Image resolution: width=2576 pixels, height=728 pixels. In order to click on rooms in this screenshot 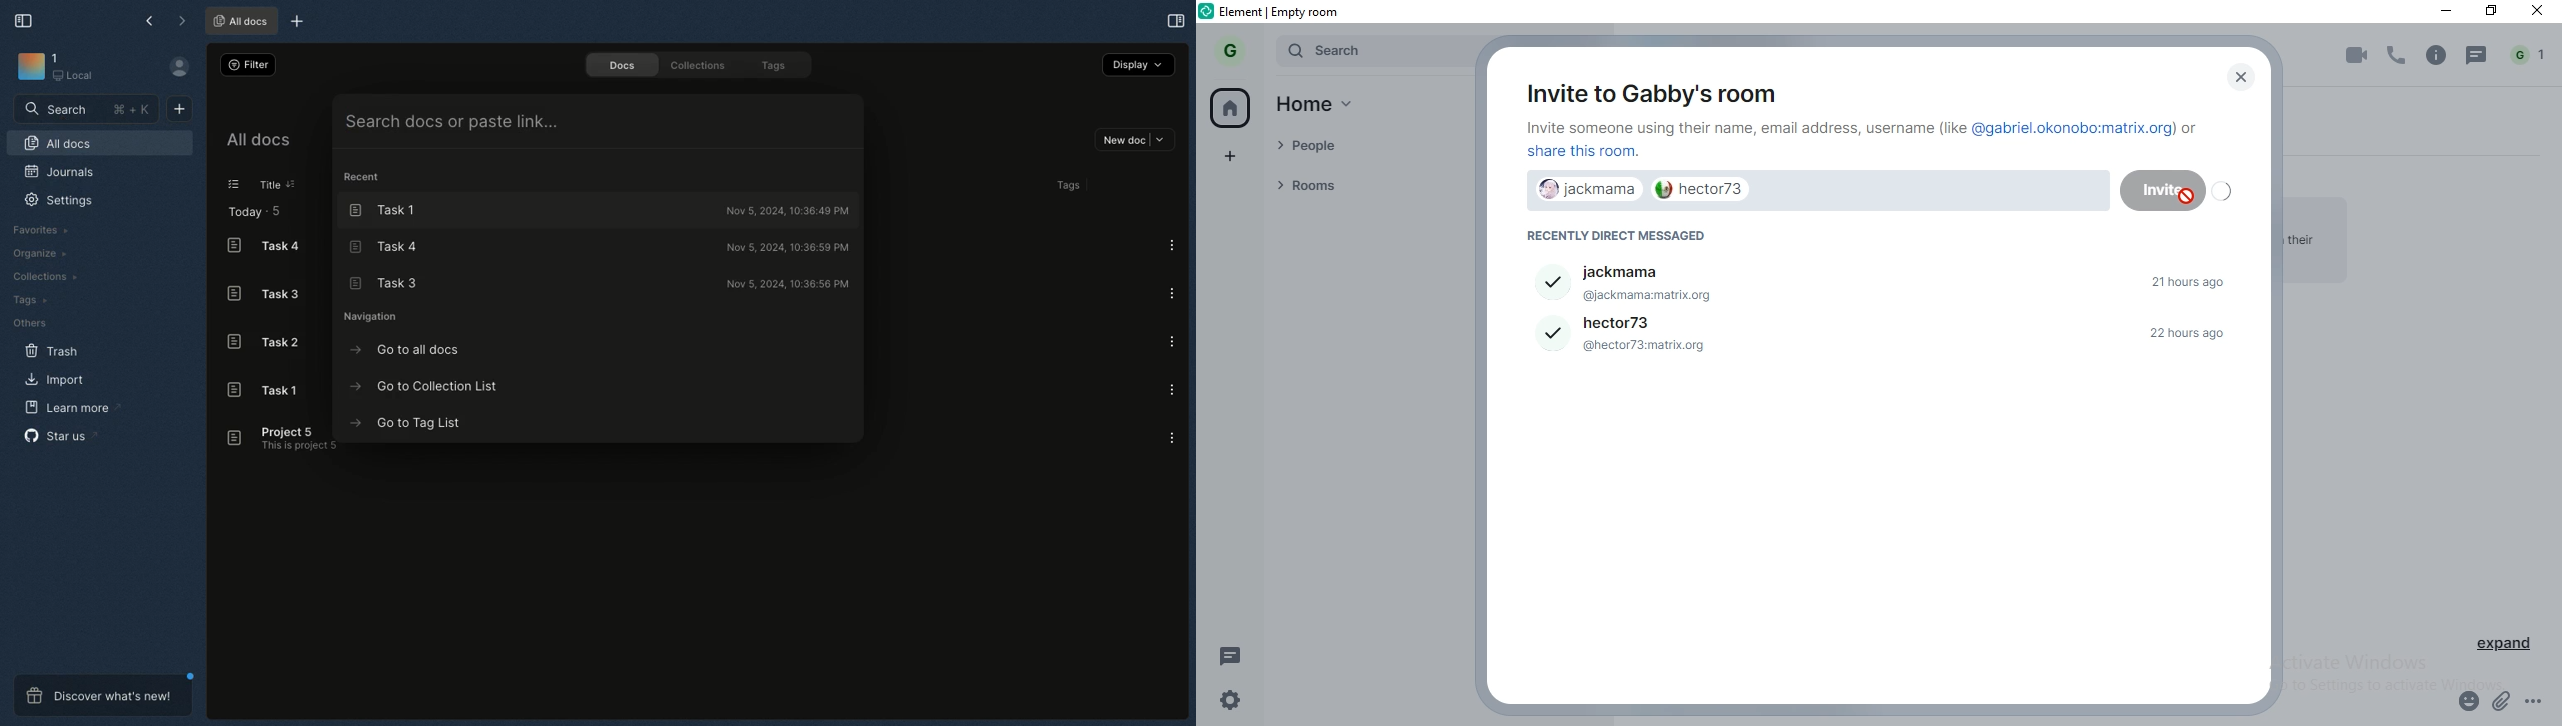, I will do `click(1361, 185)`.